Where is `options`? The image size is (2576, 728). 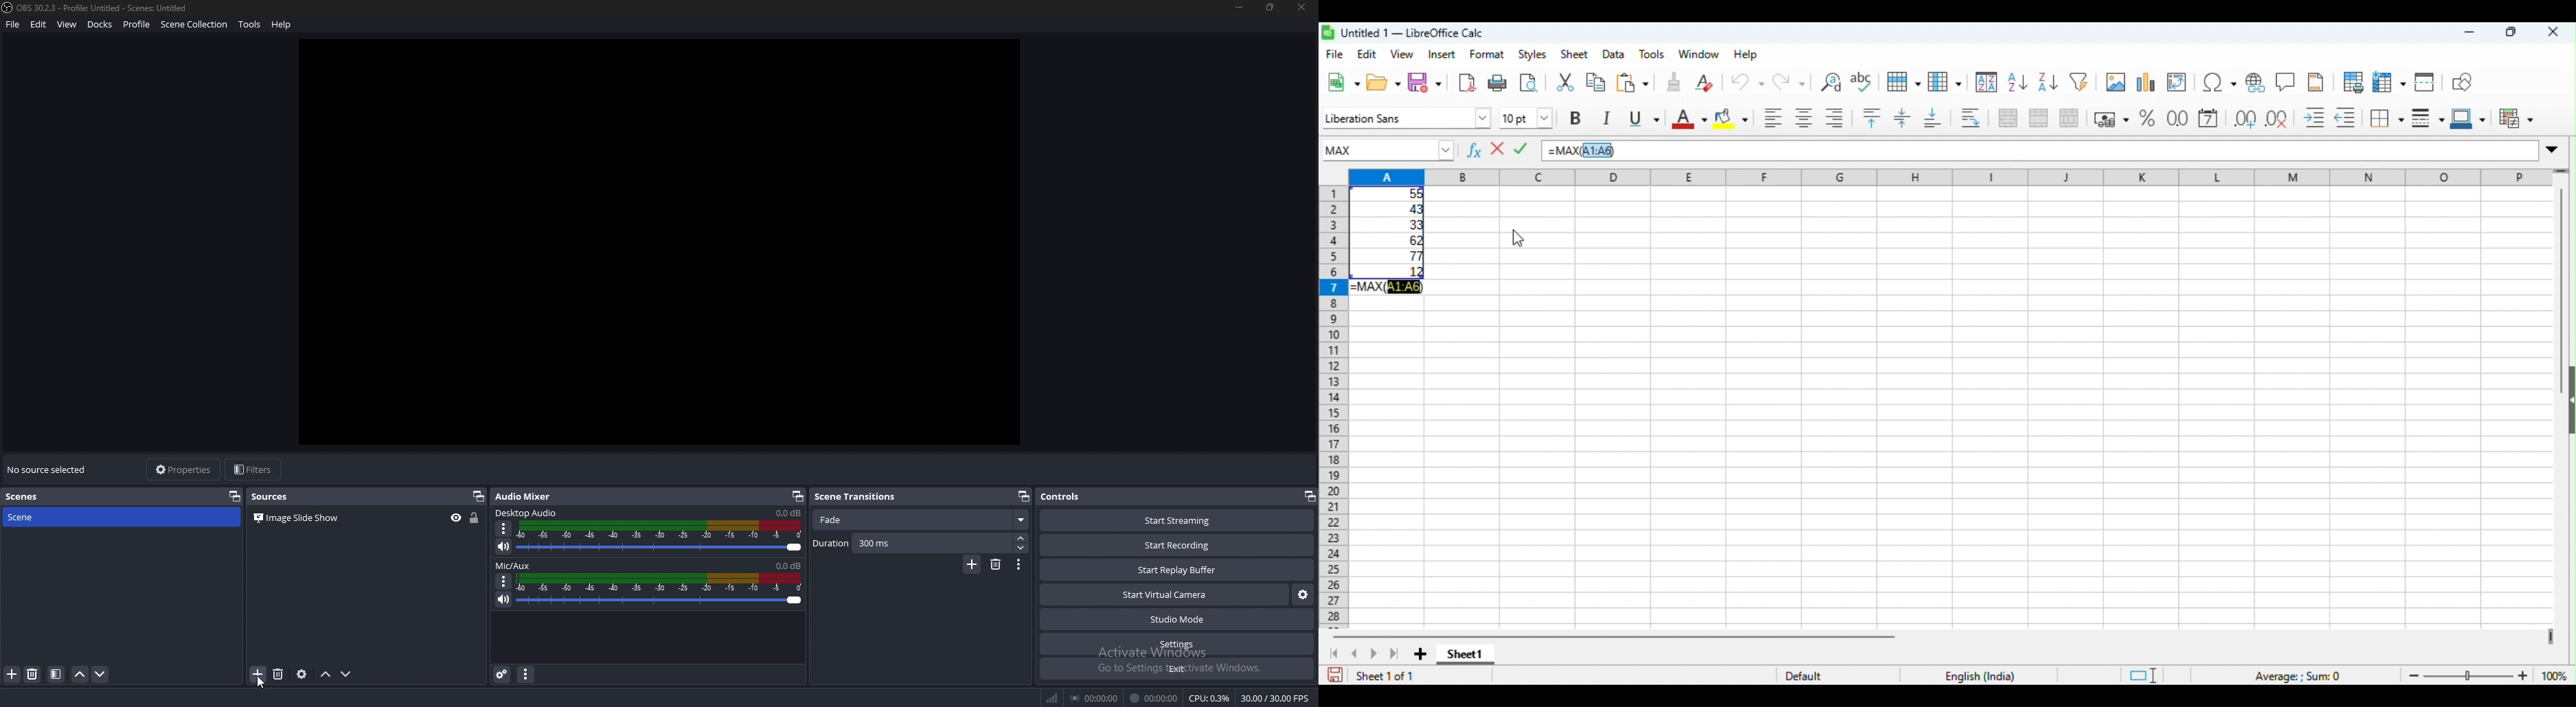 options is located at coordinates (505, 582).